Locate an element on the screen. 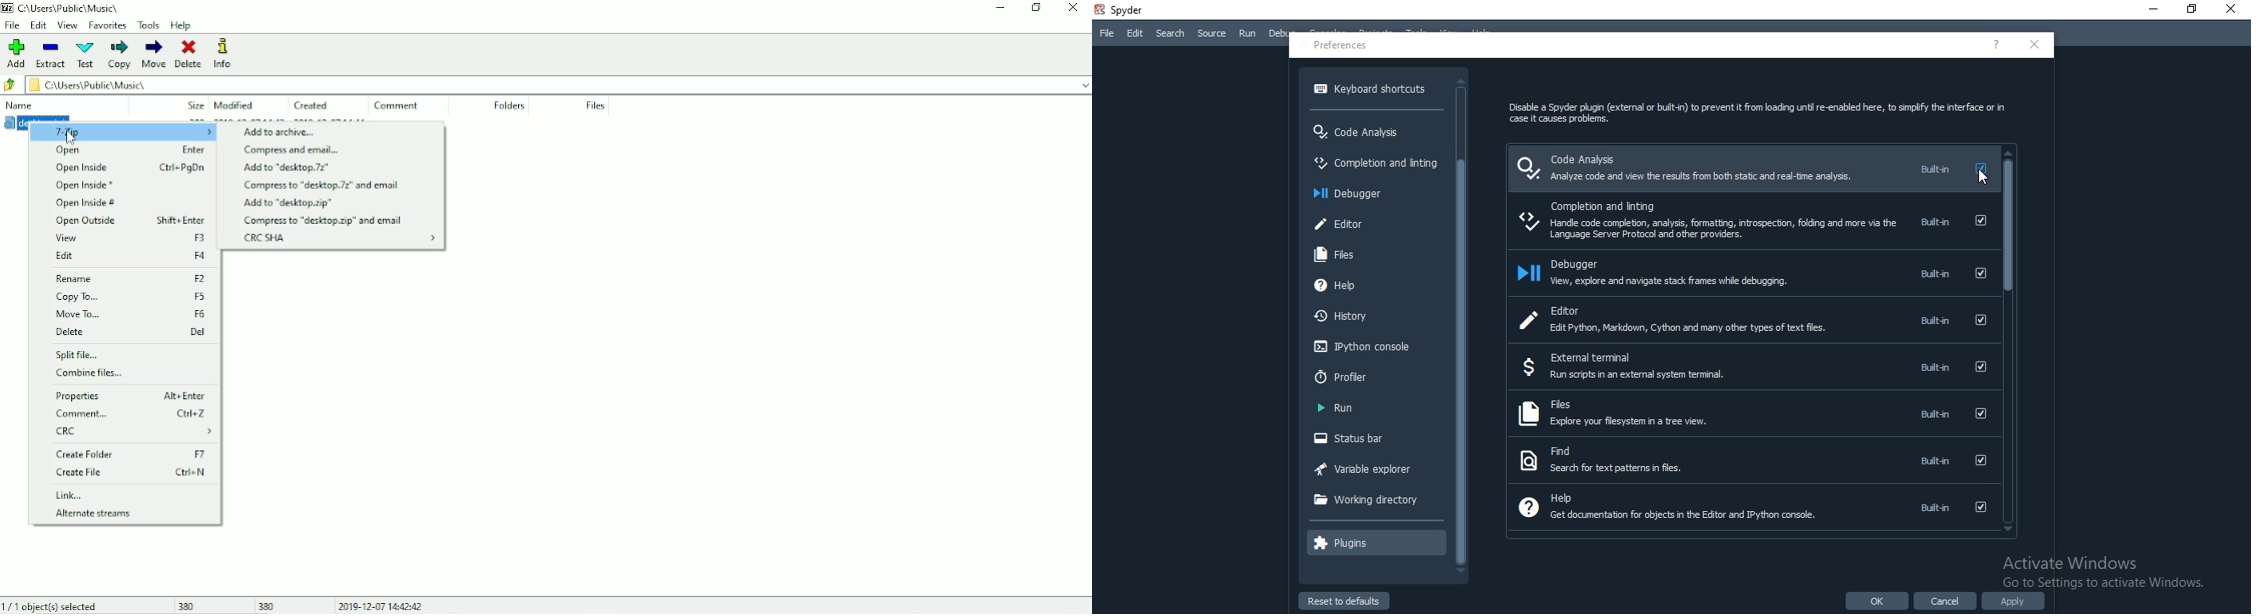 The width and height of the screenshot is (2268, 616). Copy is located at coordinates (121, 55).